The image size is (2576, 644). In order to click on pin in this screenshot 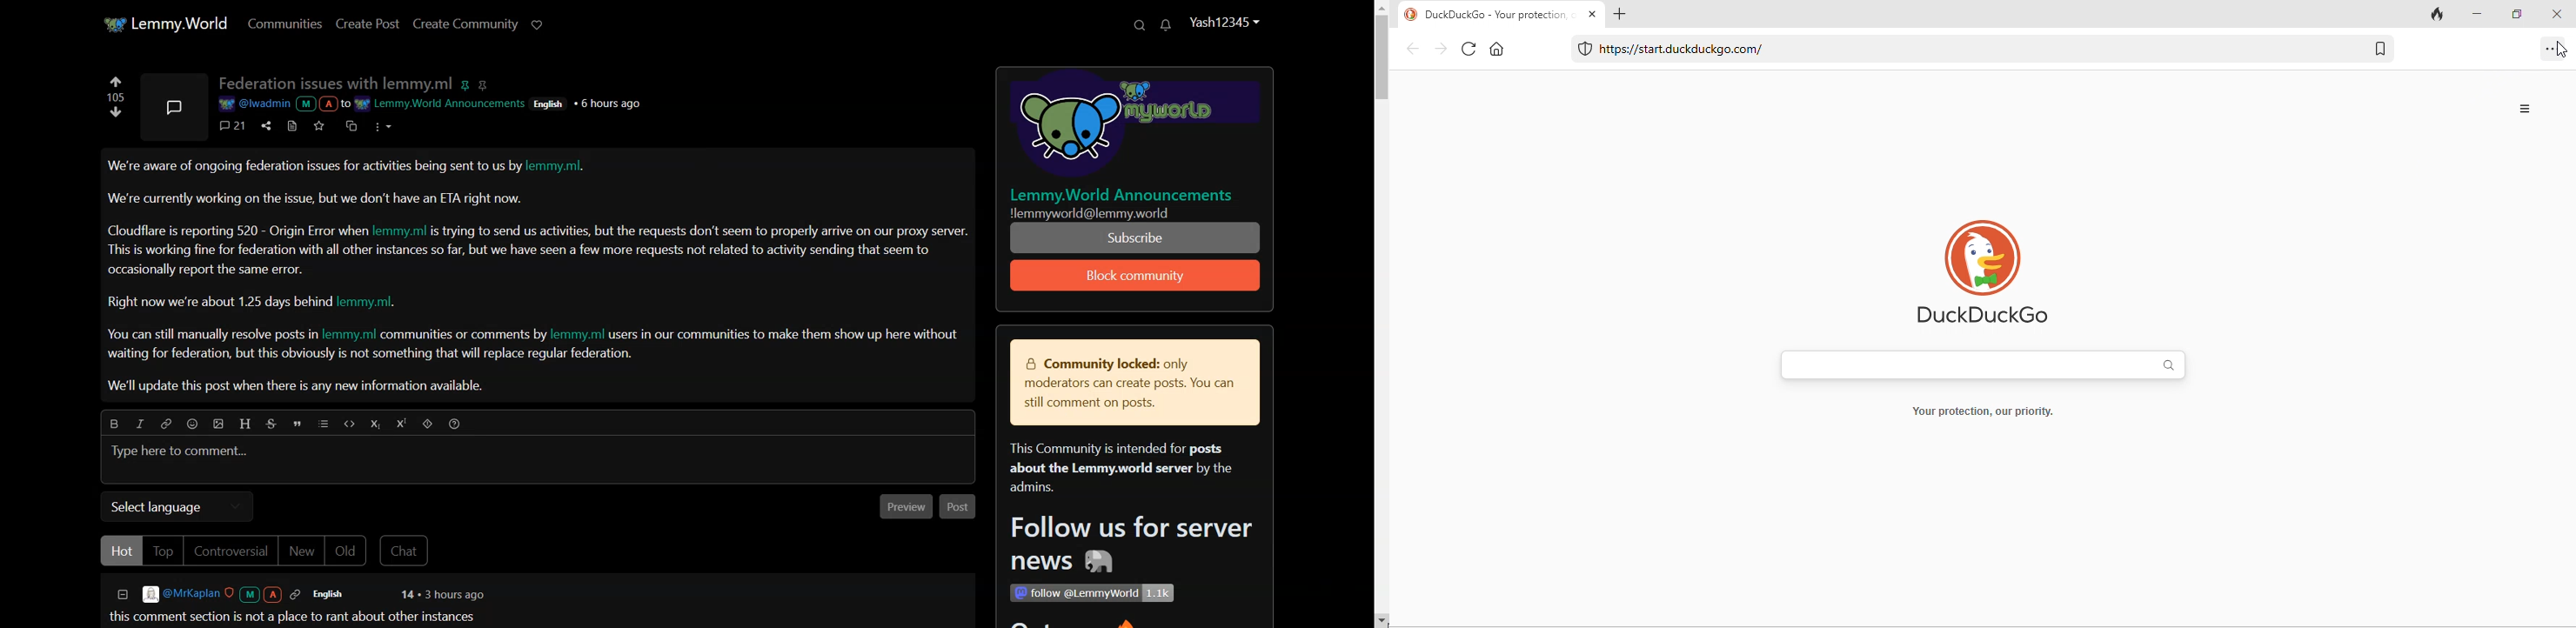, I will do `click(467, 86)`.